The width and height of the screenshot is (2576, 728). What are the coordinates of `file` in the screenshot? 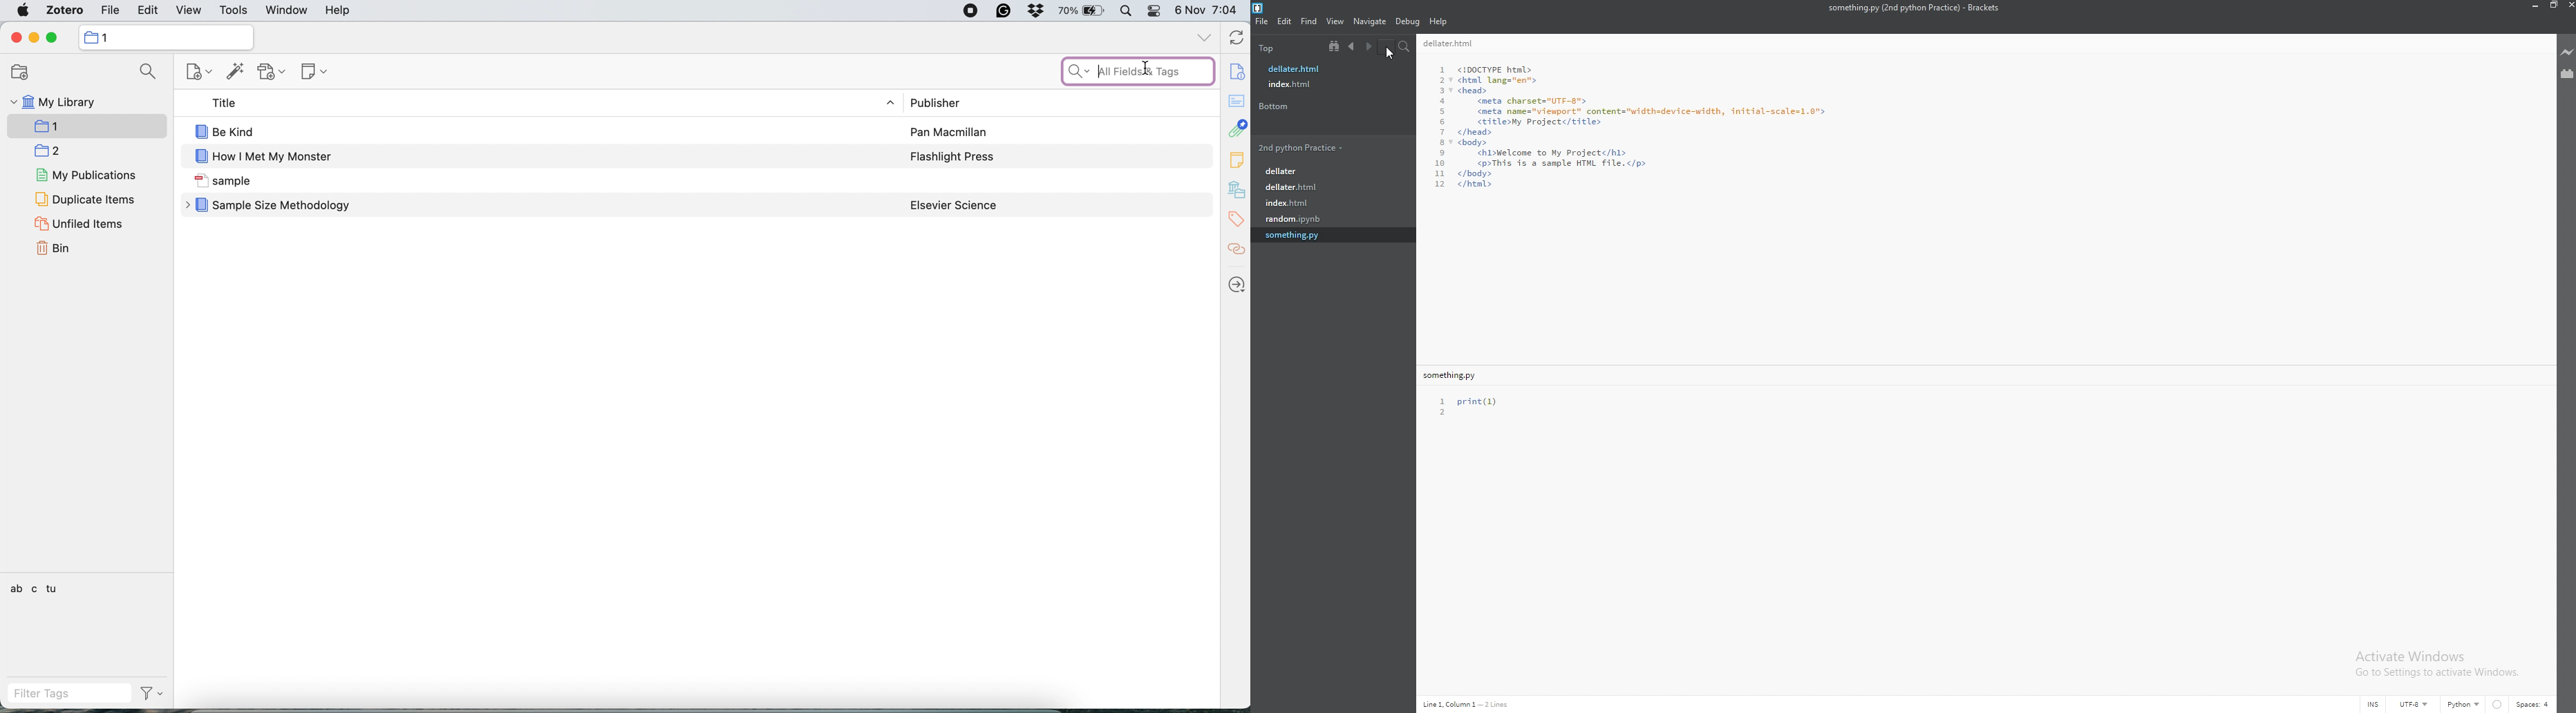 It's located at (1331, 171).